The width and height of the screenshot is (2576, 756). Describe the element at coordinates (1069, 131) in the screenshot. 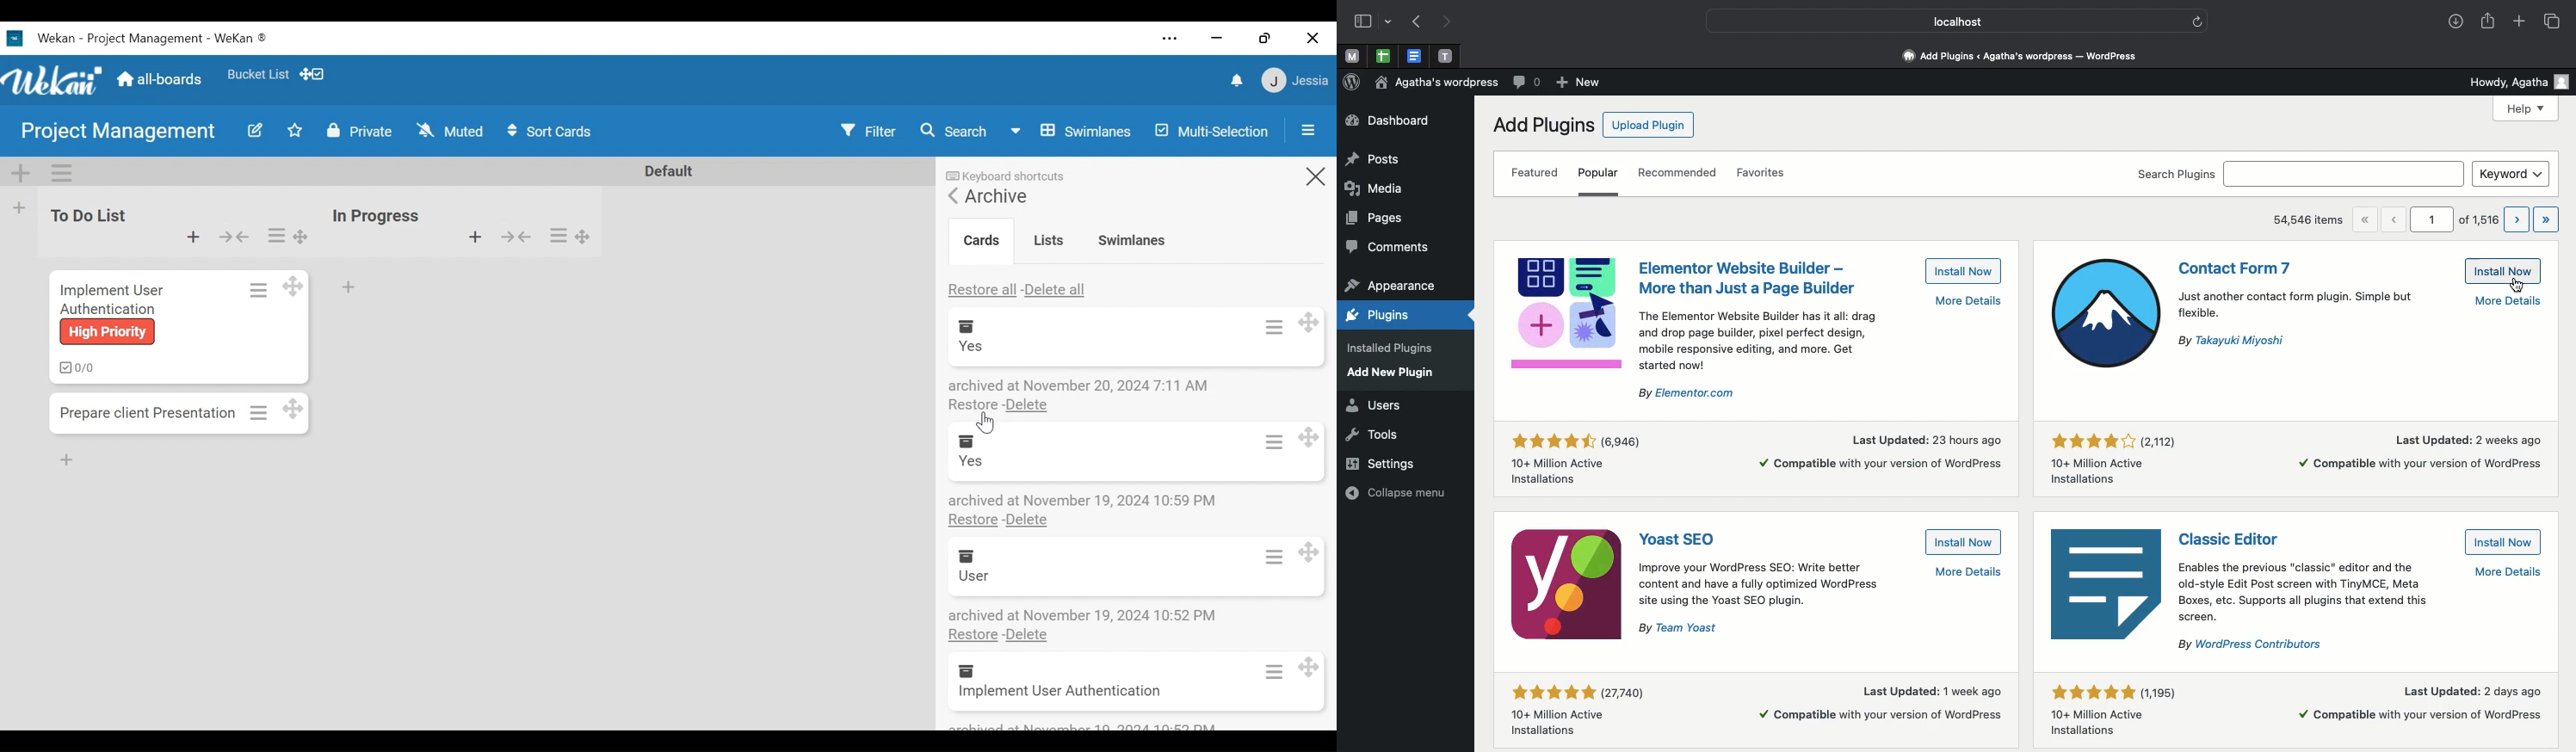

I see `Board View` at that location.